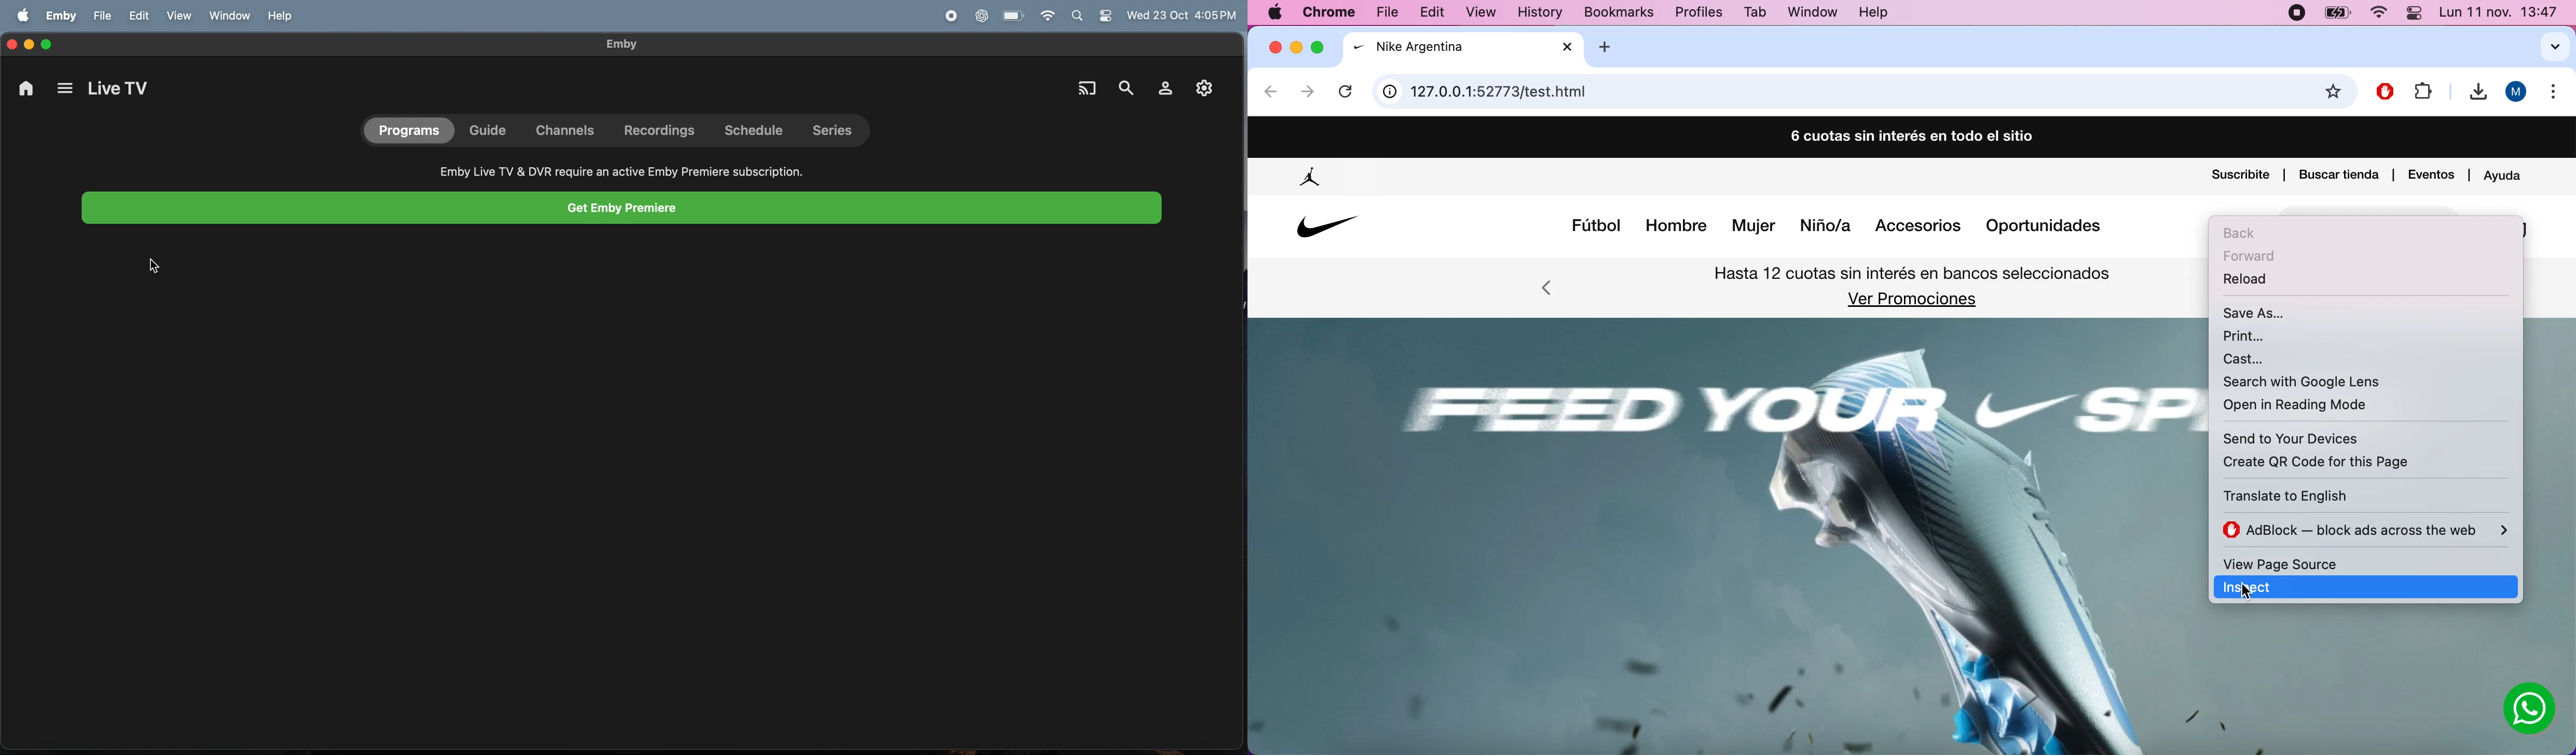 The width and height of the screenshot is (2576, 756). I want to click on , so click(2530, 710).